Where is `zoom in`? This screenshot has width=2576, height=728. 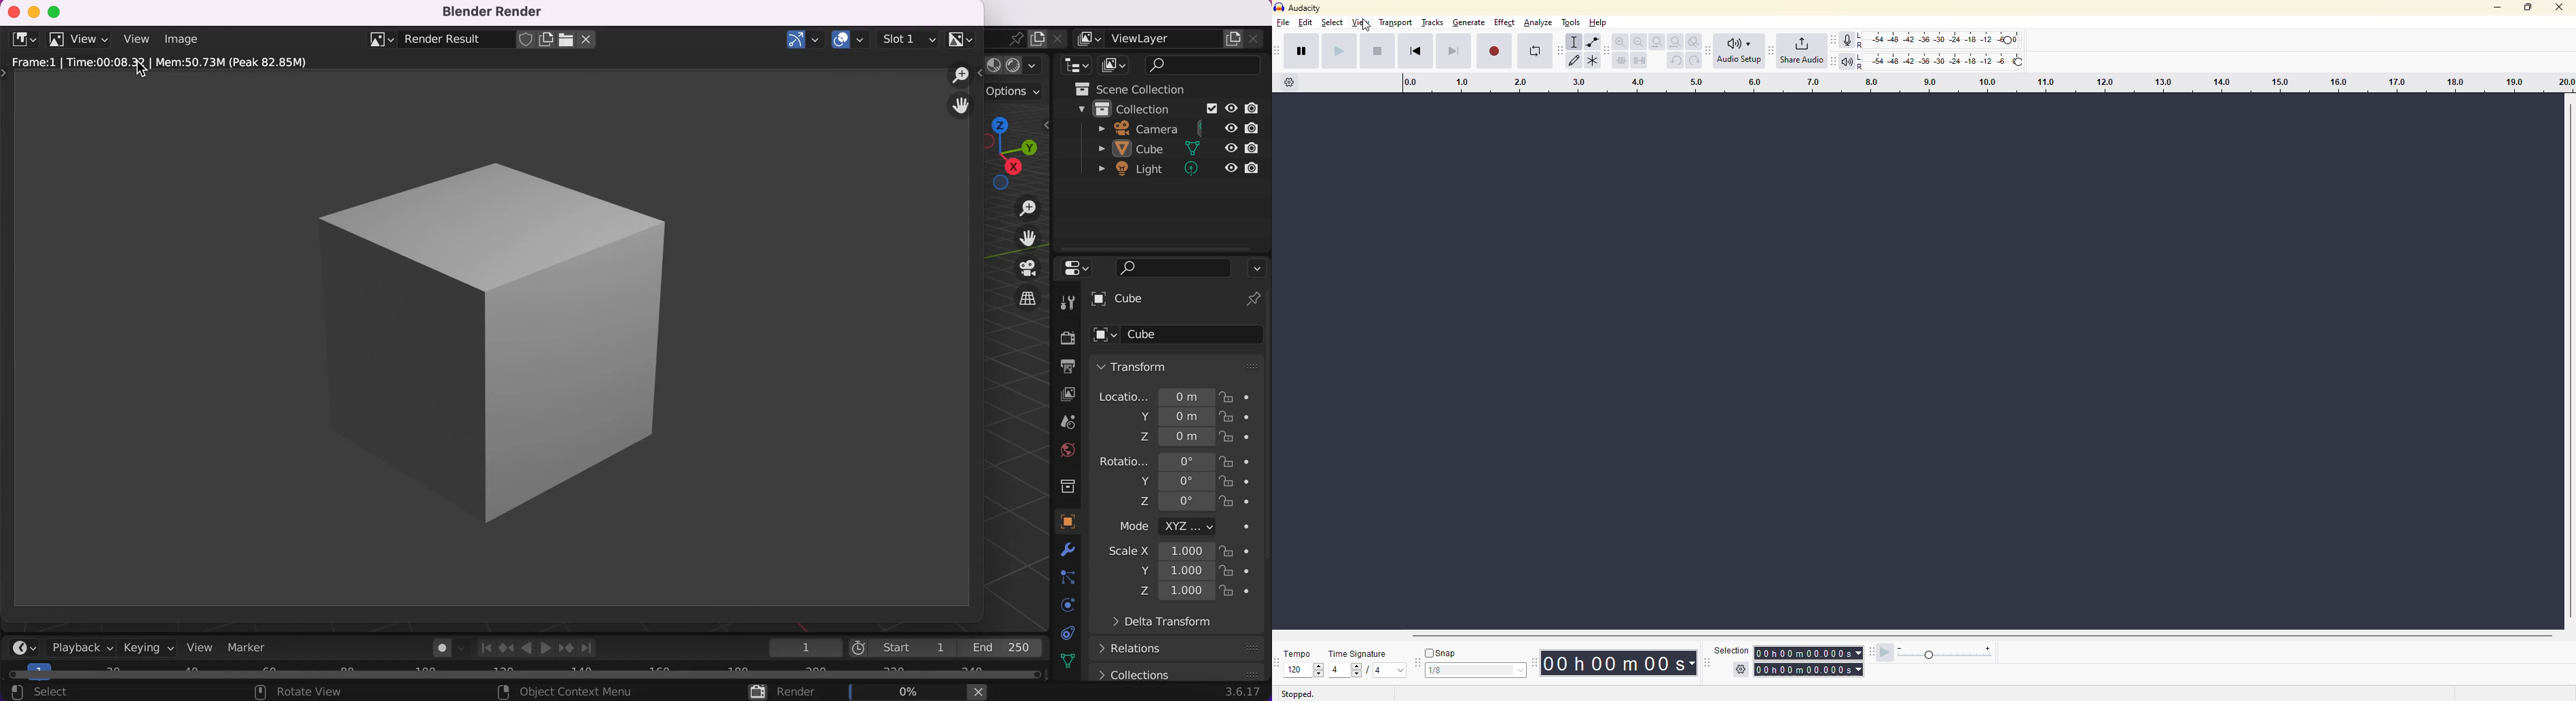 zoom in is located at coordinates (1621, 42).